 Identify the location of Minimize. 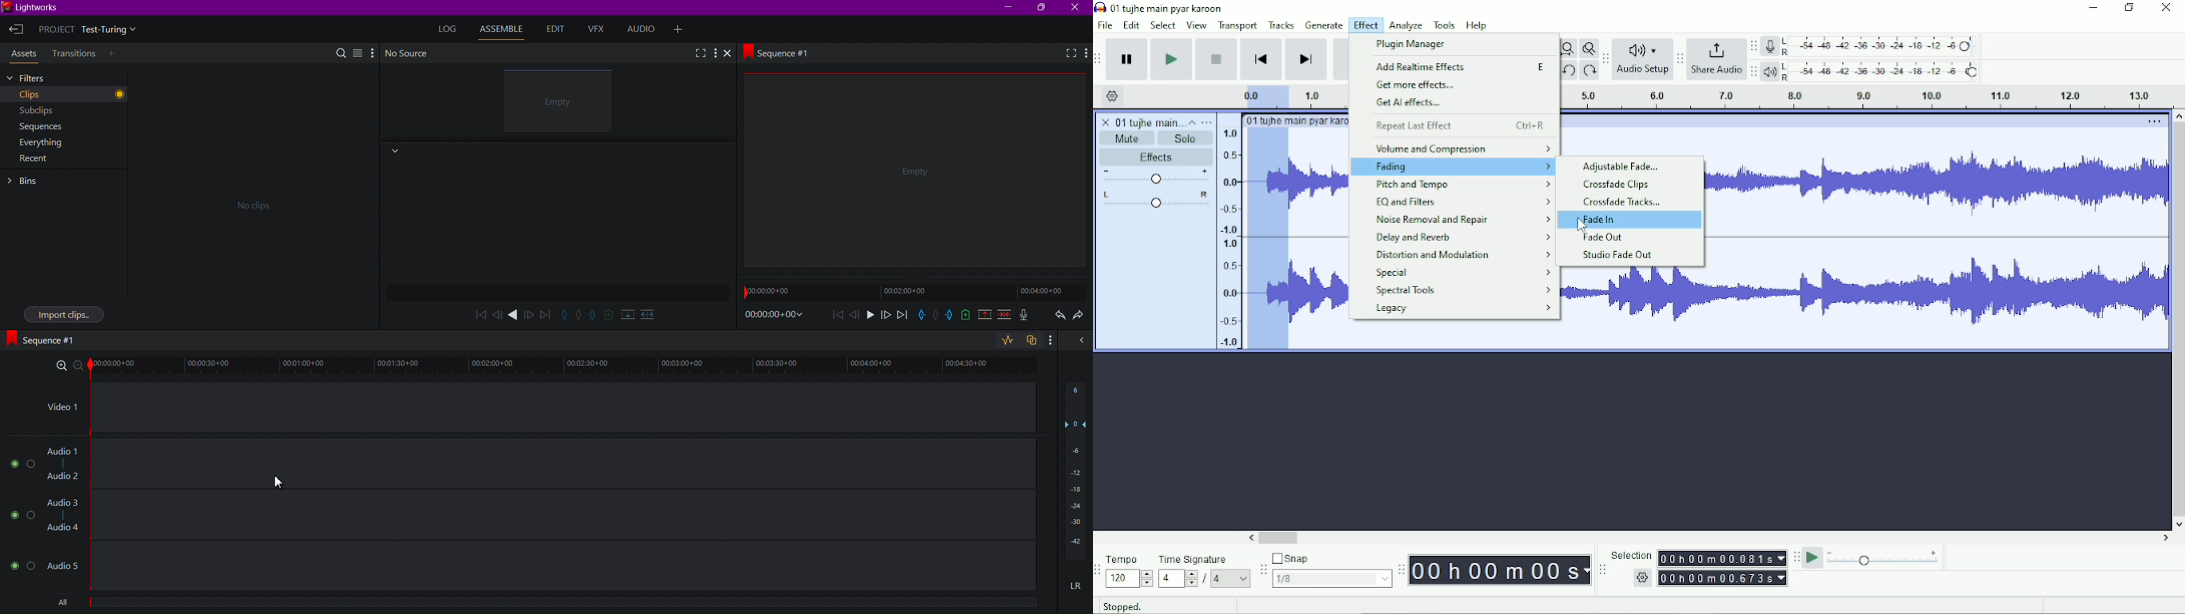
(2094, 8).